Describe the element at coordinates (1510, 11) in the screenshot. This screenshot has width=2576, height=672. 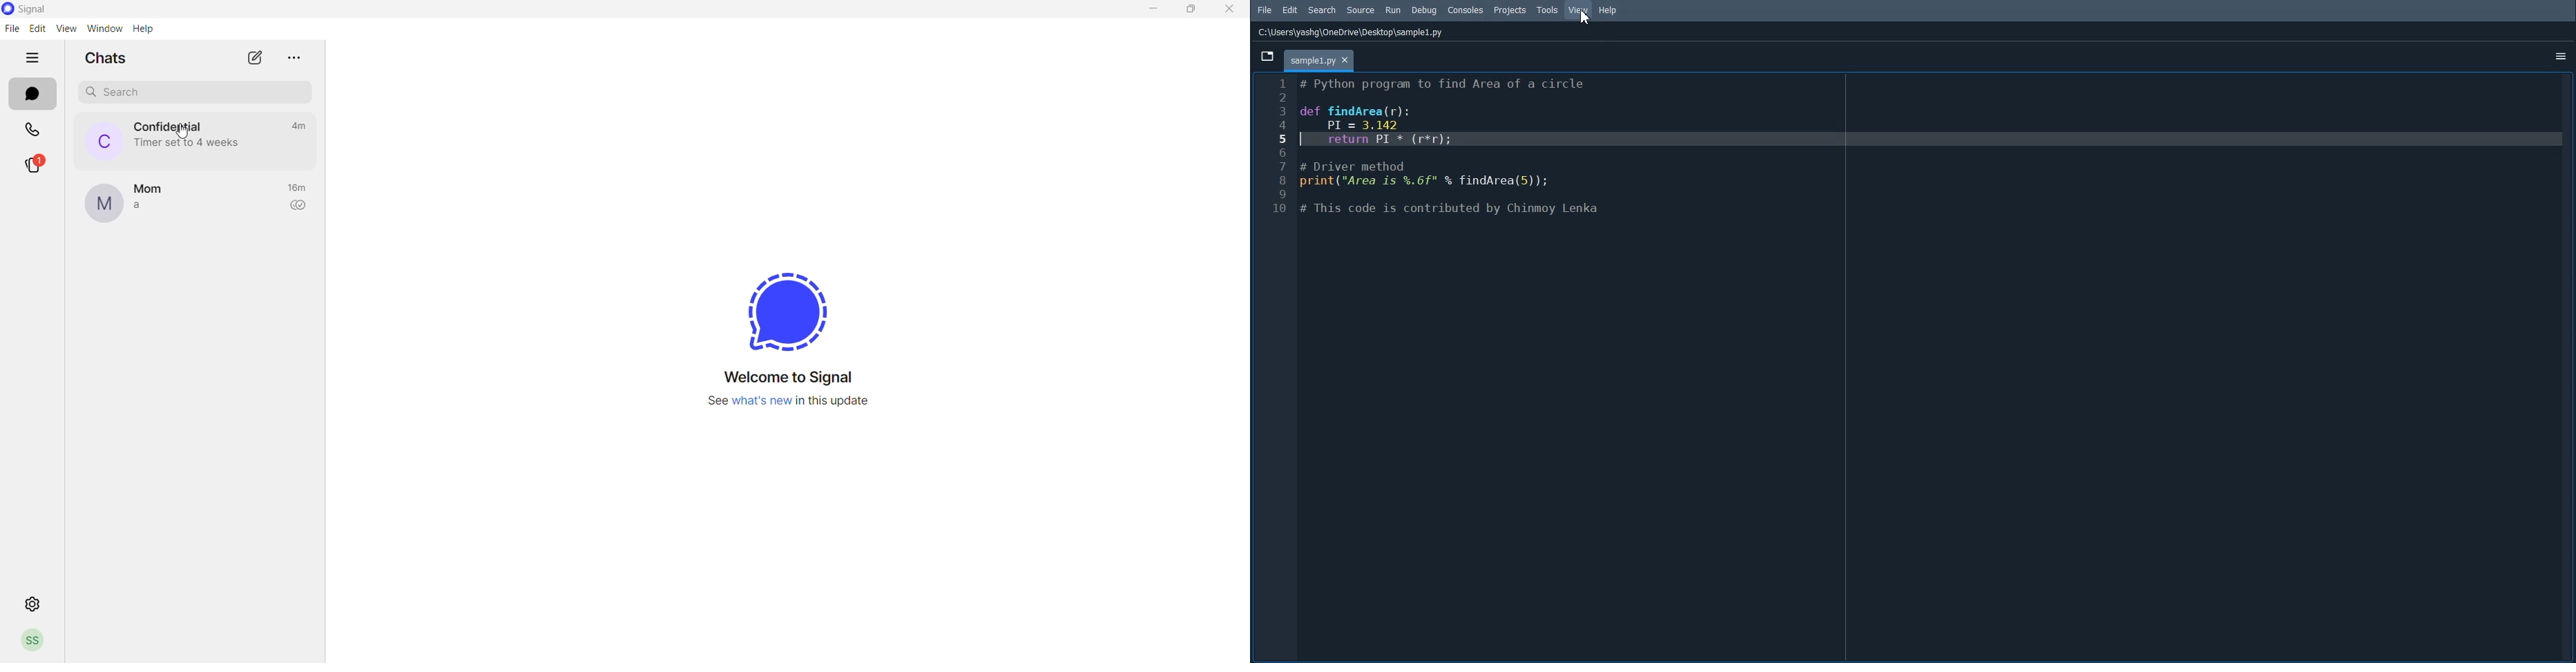
I see `Projects` at that location.